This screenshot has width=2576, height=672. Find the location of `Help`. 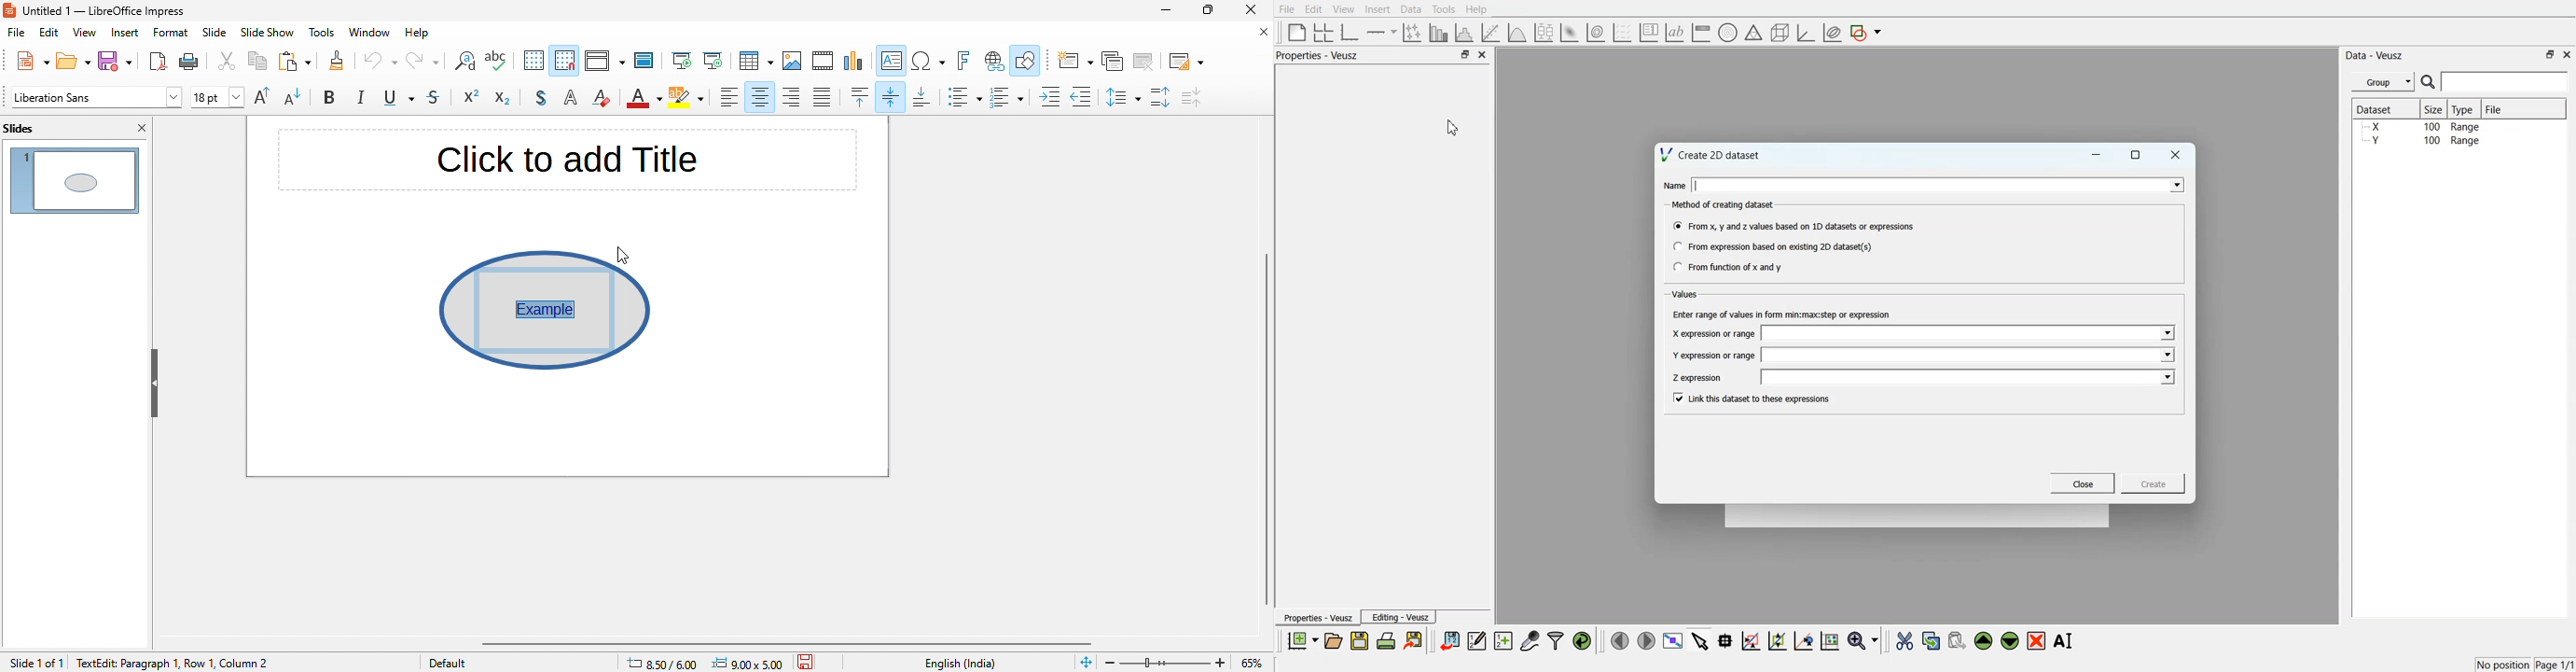

Help is located at coordinates (1477, 10).